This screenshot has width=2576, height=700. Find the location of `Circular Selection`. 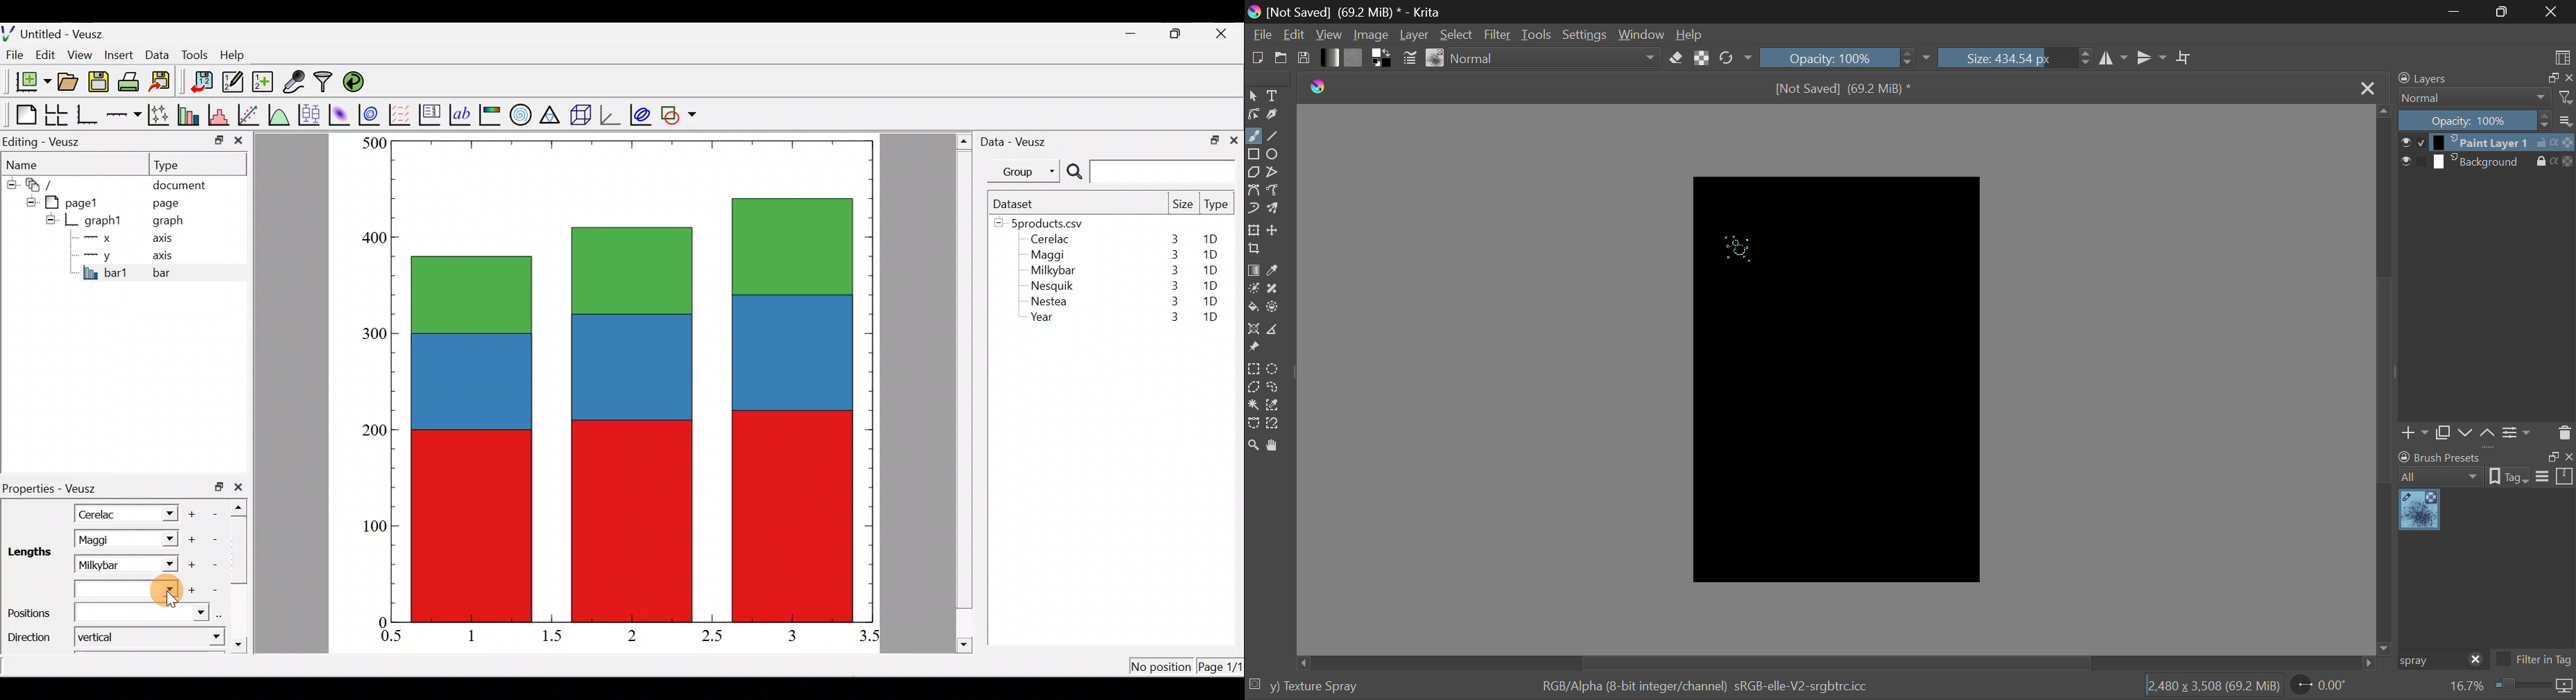

Circular Selection is located at coordinates (1273, 369).